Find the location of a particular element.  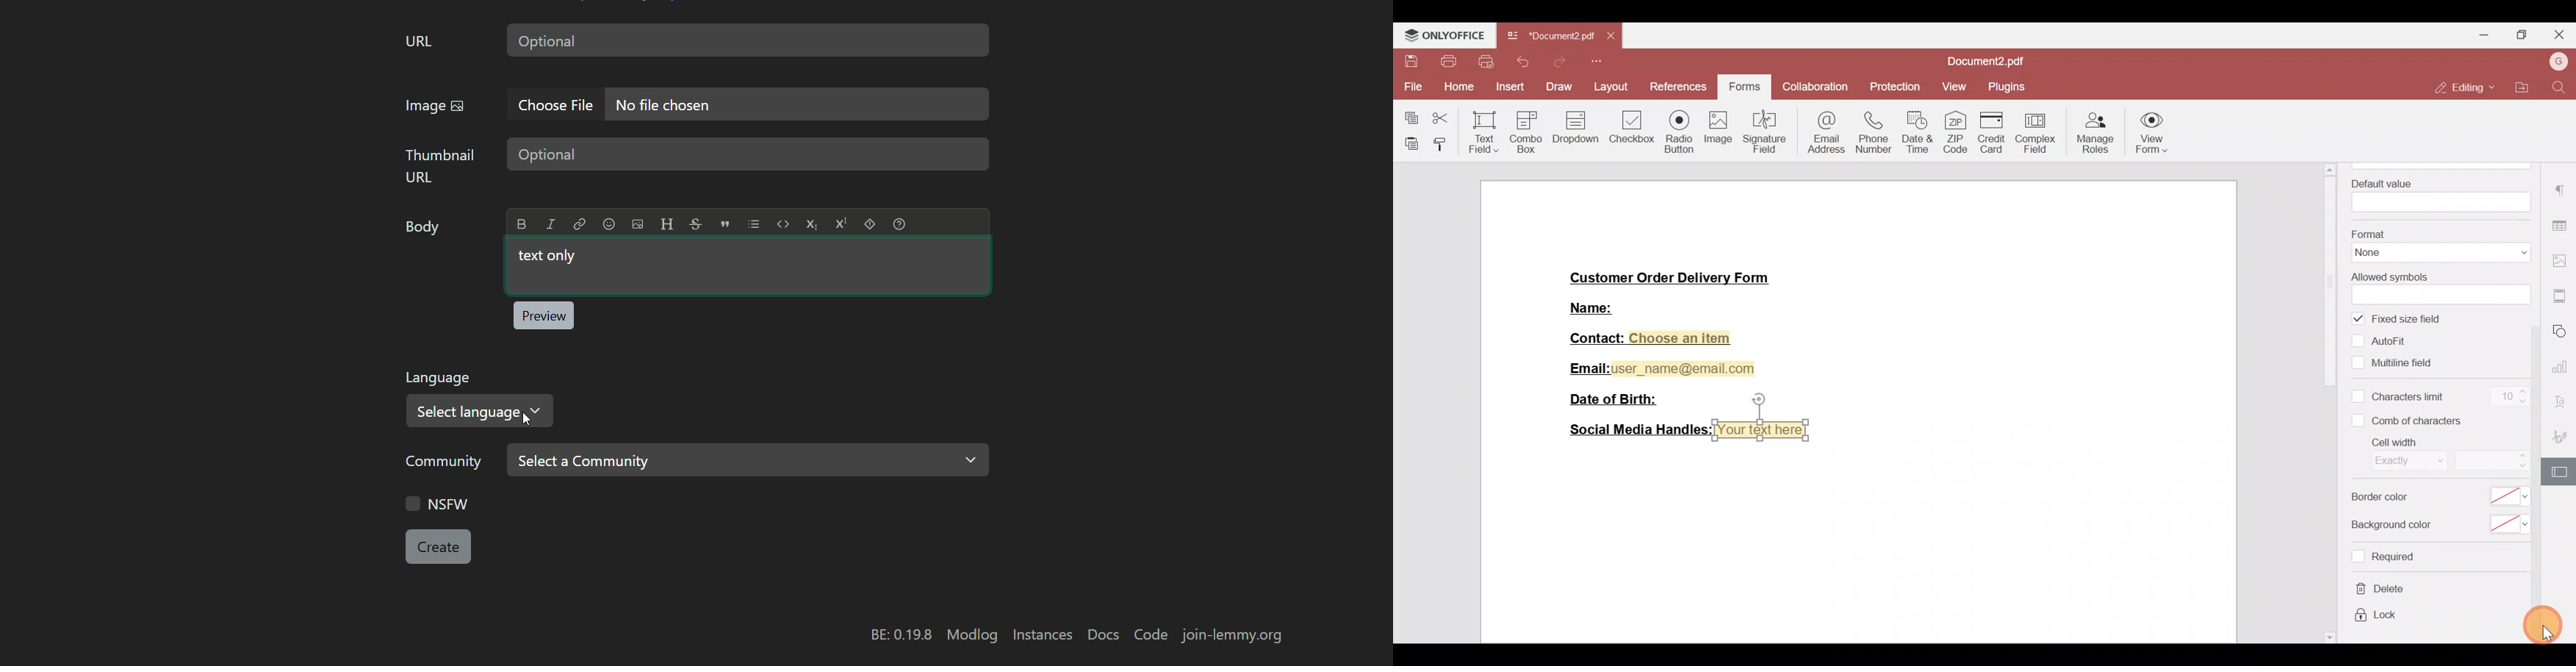

Close tab is located at coordinates (1613, 38).